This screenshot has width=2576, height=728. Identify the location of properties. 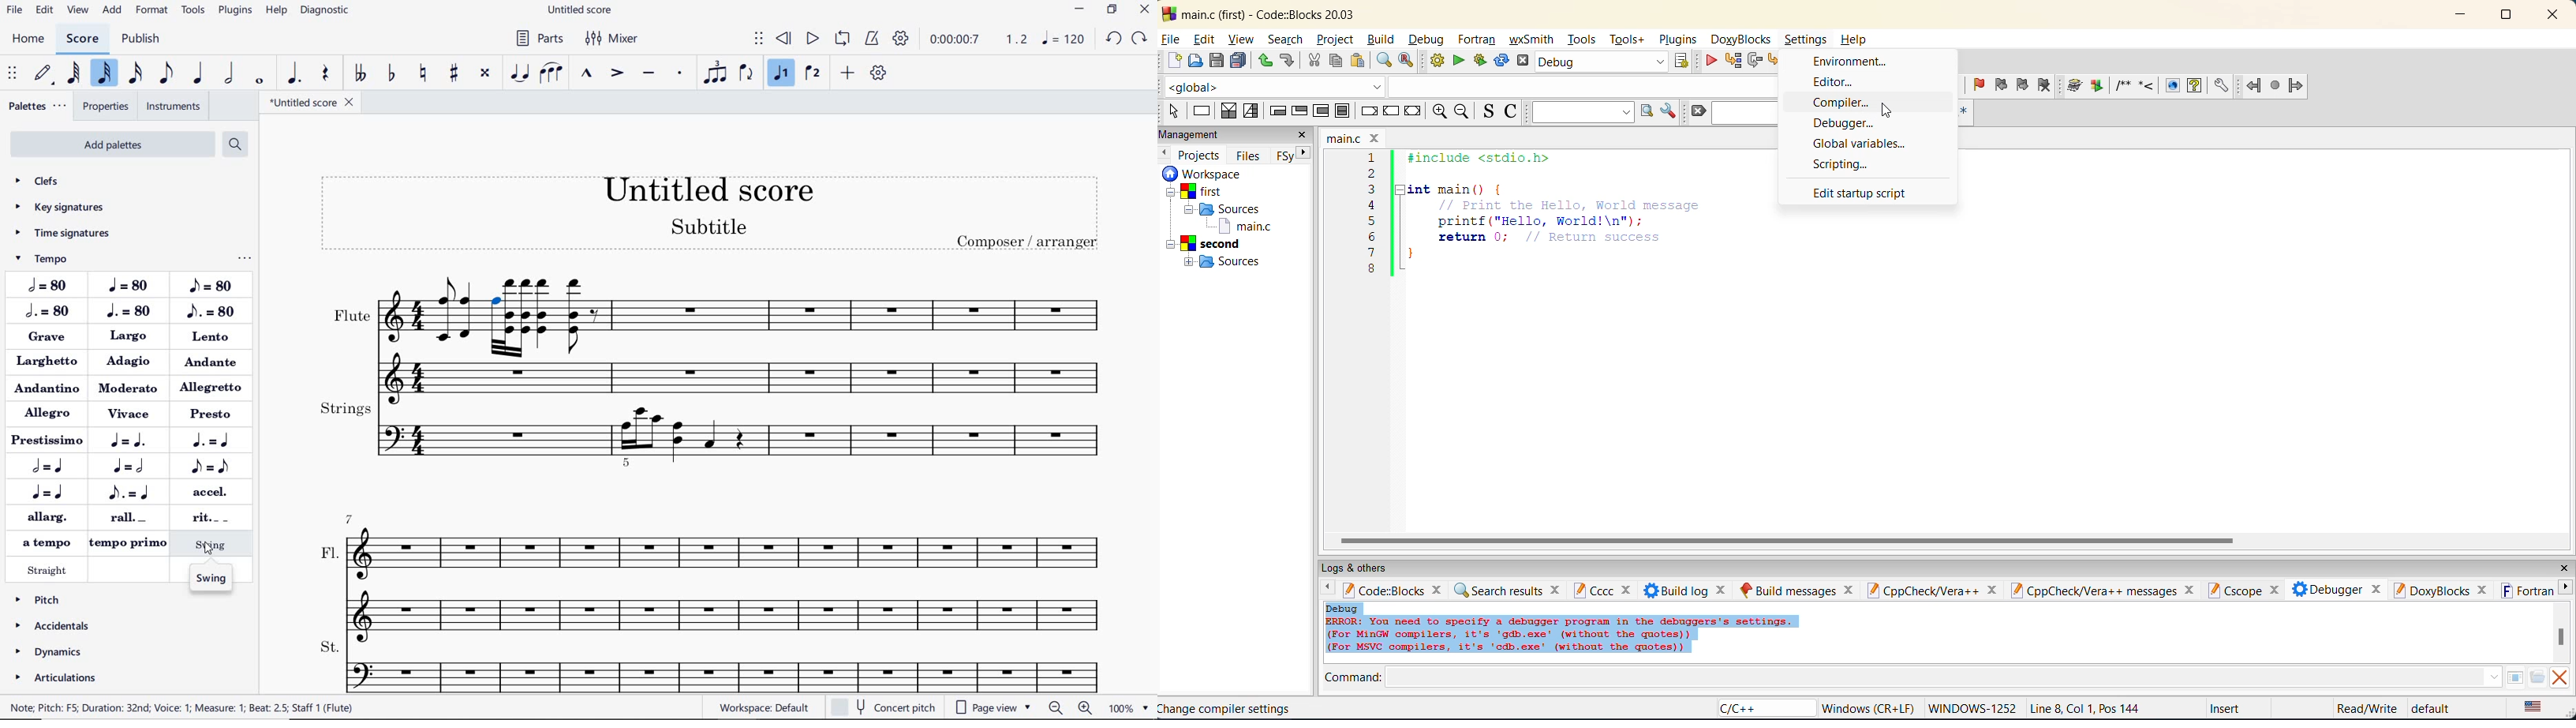
(105, 106).